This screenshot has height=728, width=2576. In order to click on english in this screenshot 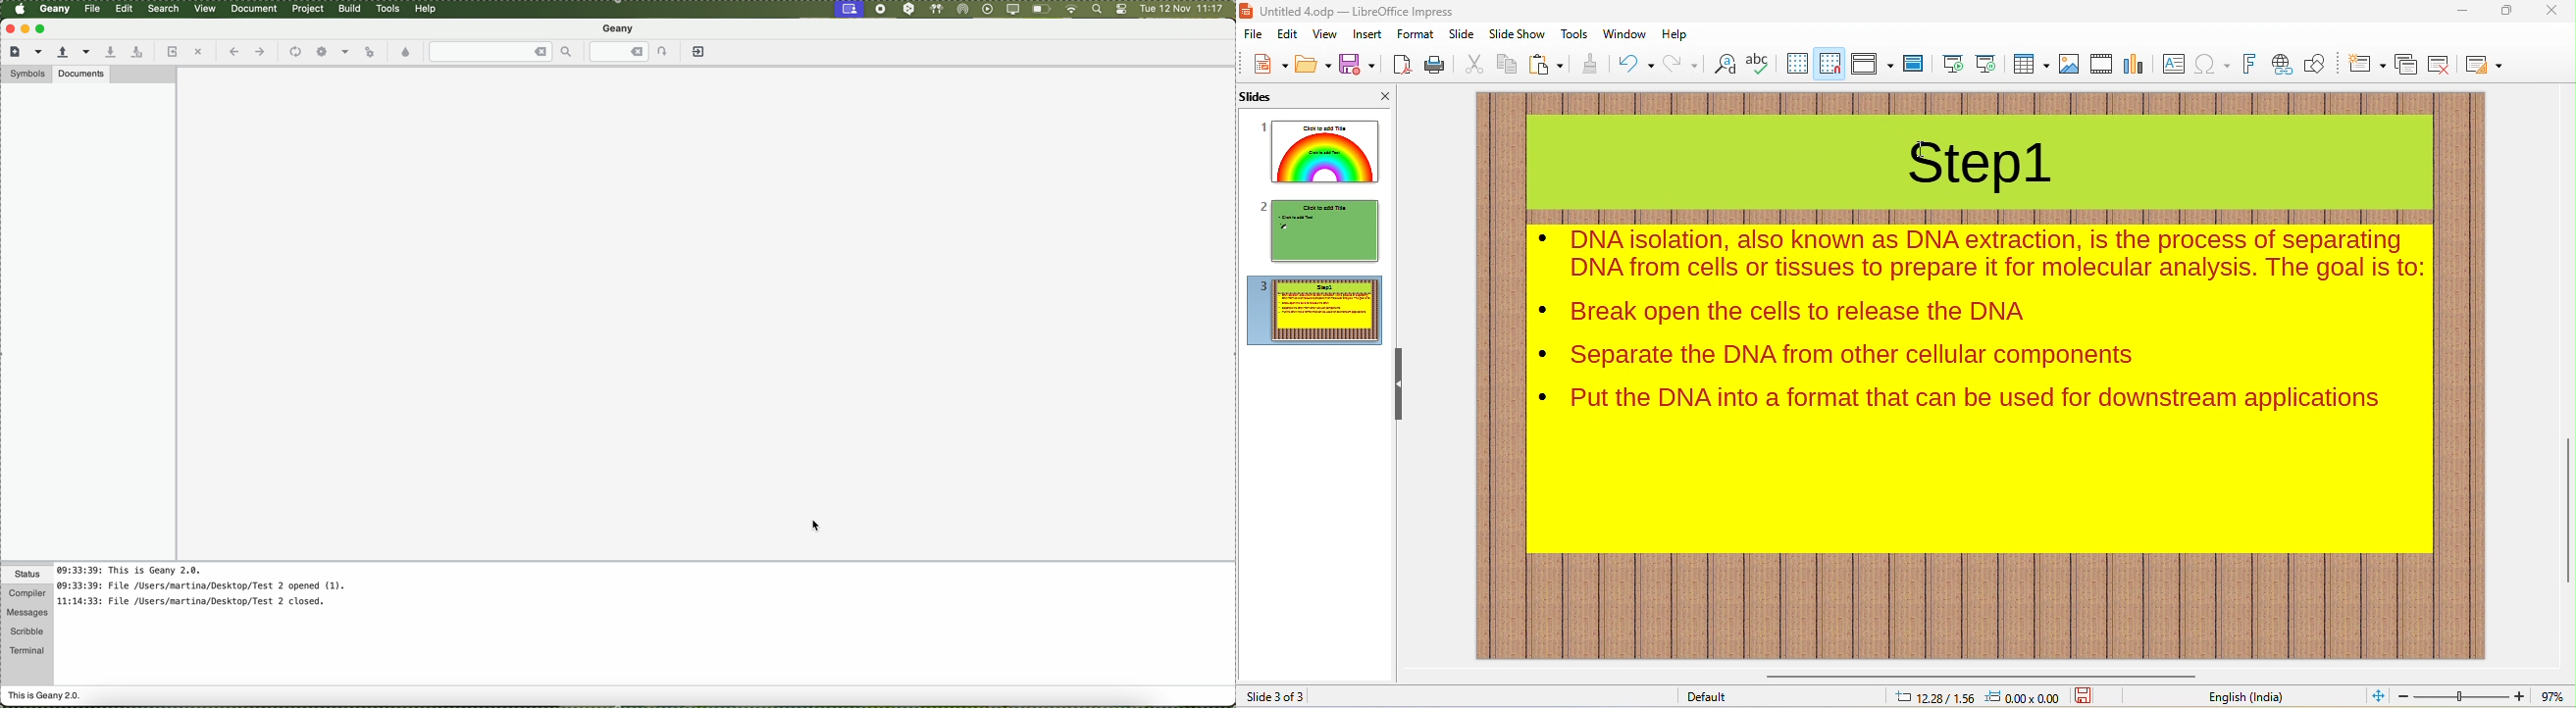, I will do `click(2241, 697)`.